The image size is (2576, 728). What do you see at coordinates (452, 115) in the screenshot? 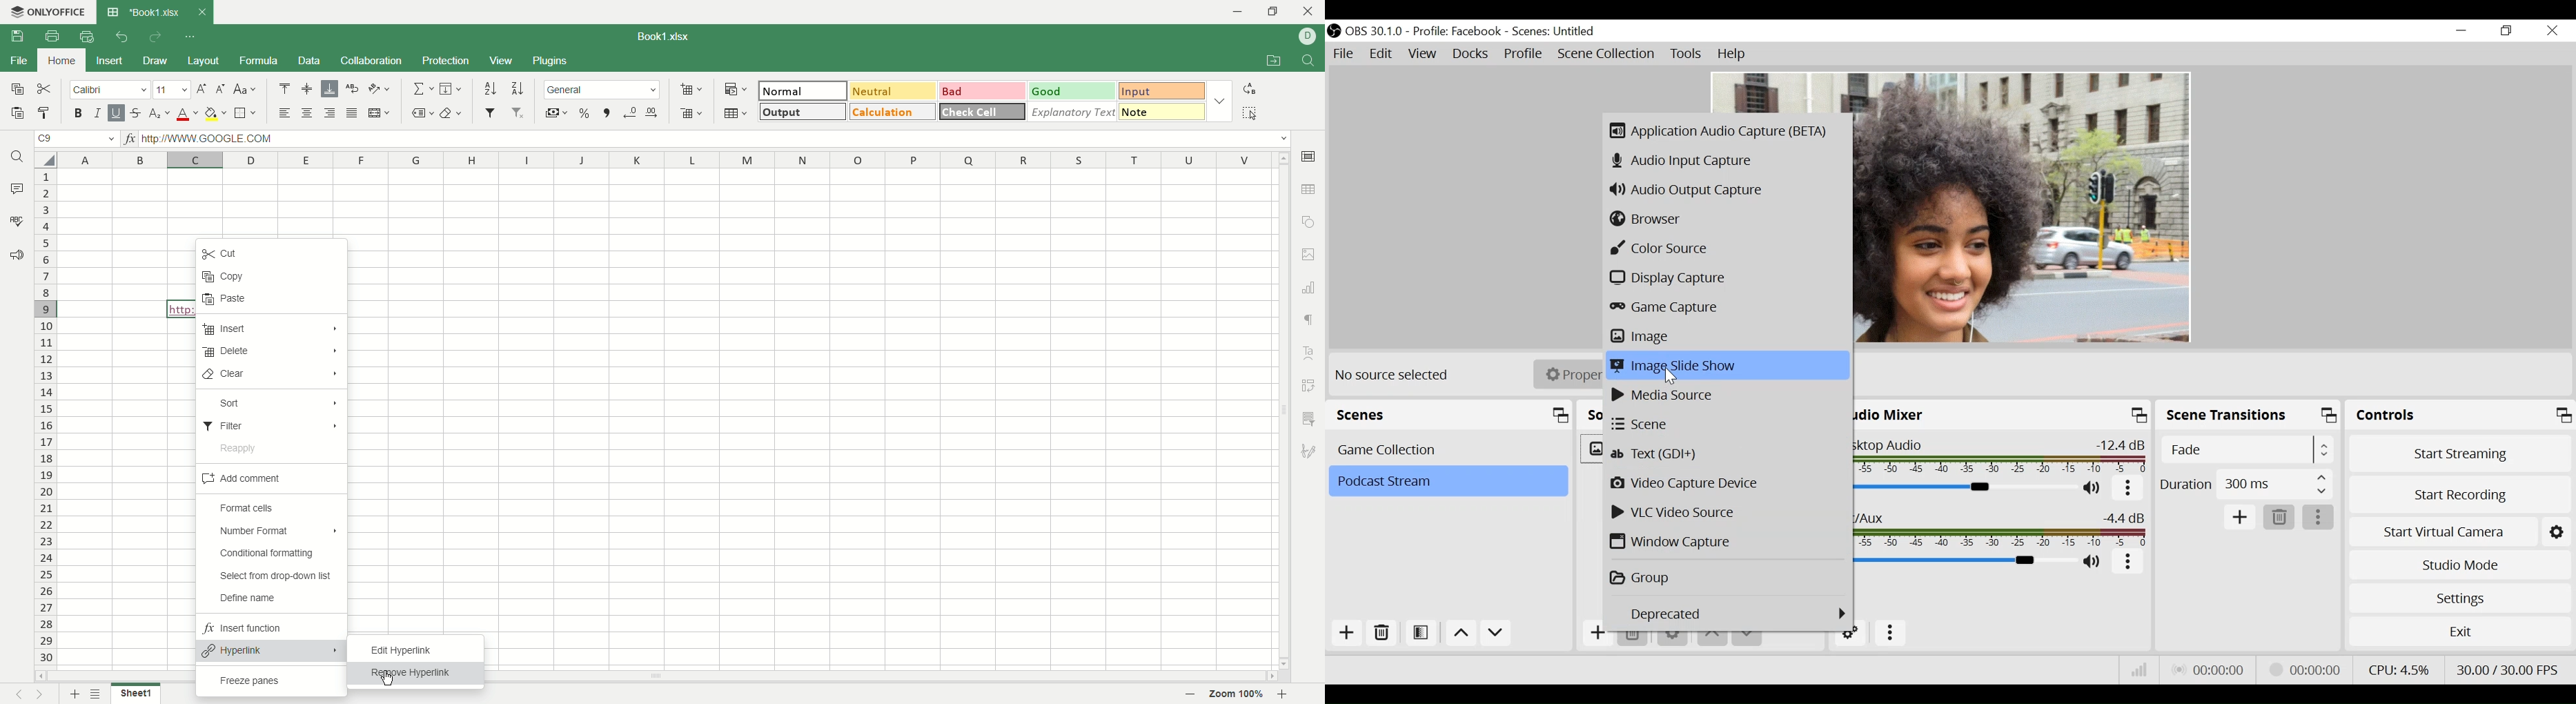
I see `clear` at bounding box center [452, 115].